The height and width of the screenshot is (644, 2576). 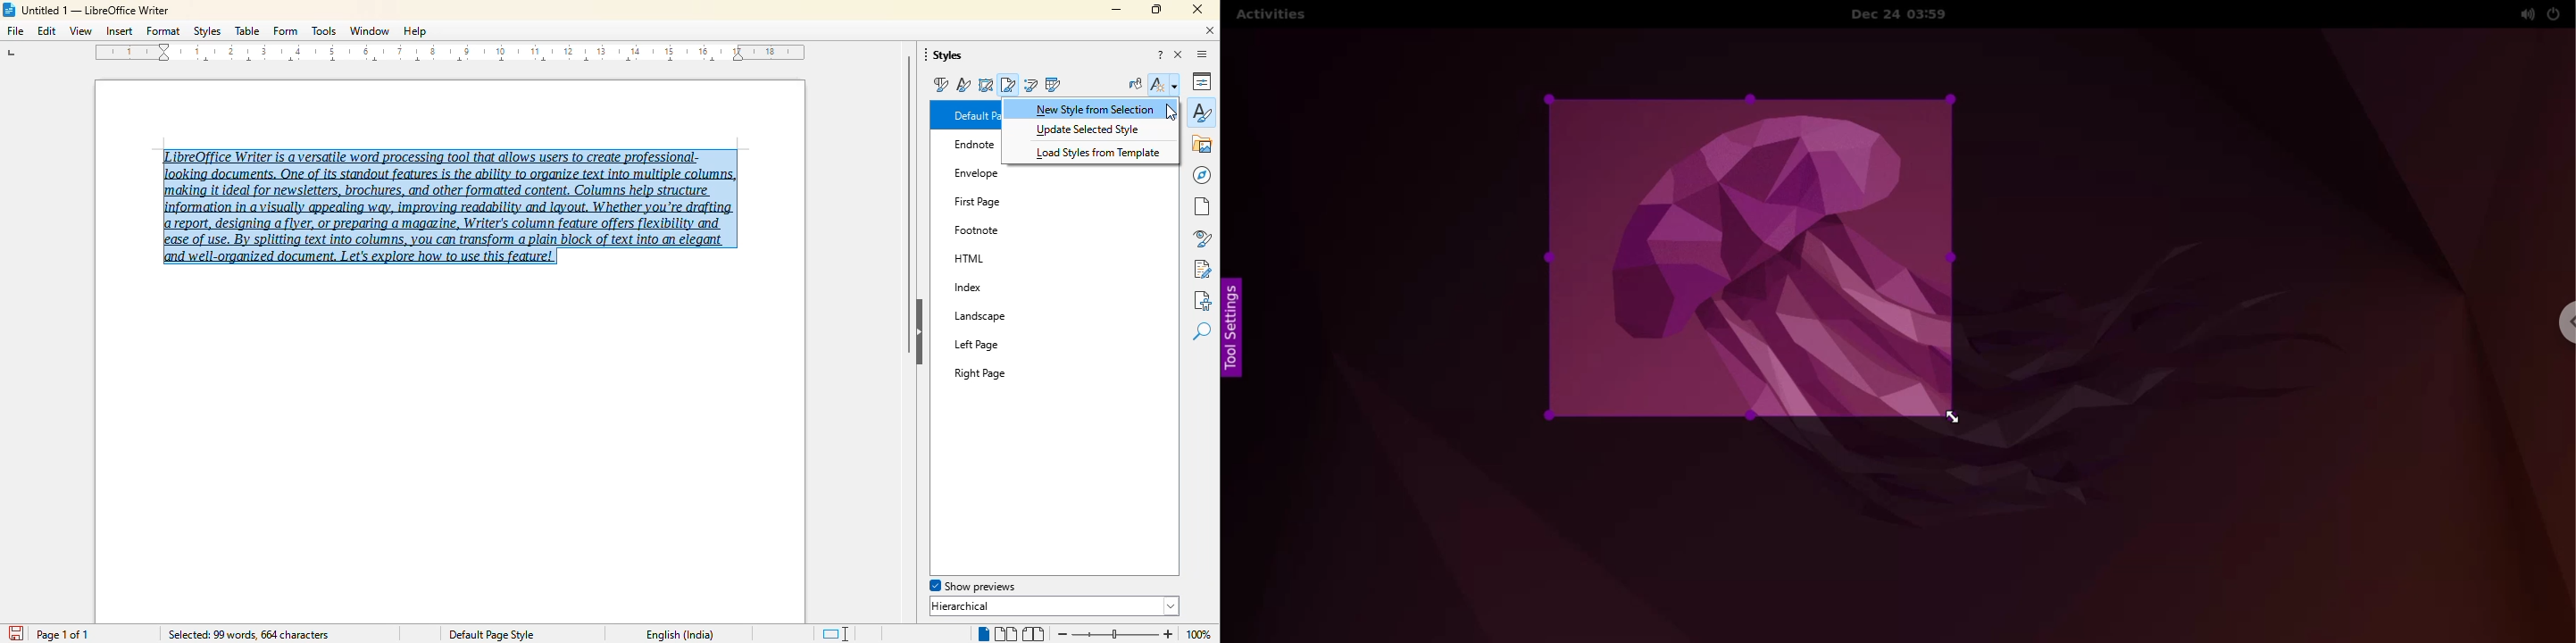 What do you see at coordinates (1031, 84) in the screenshot?
I see `list styles` at bounding box center [1031, 84].